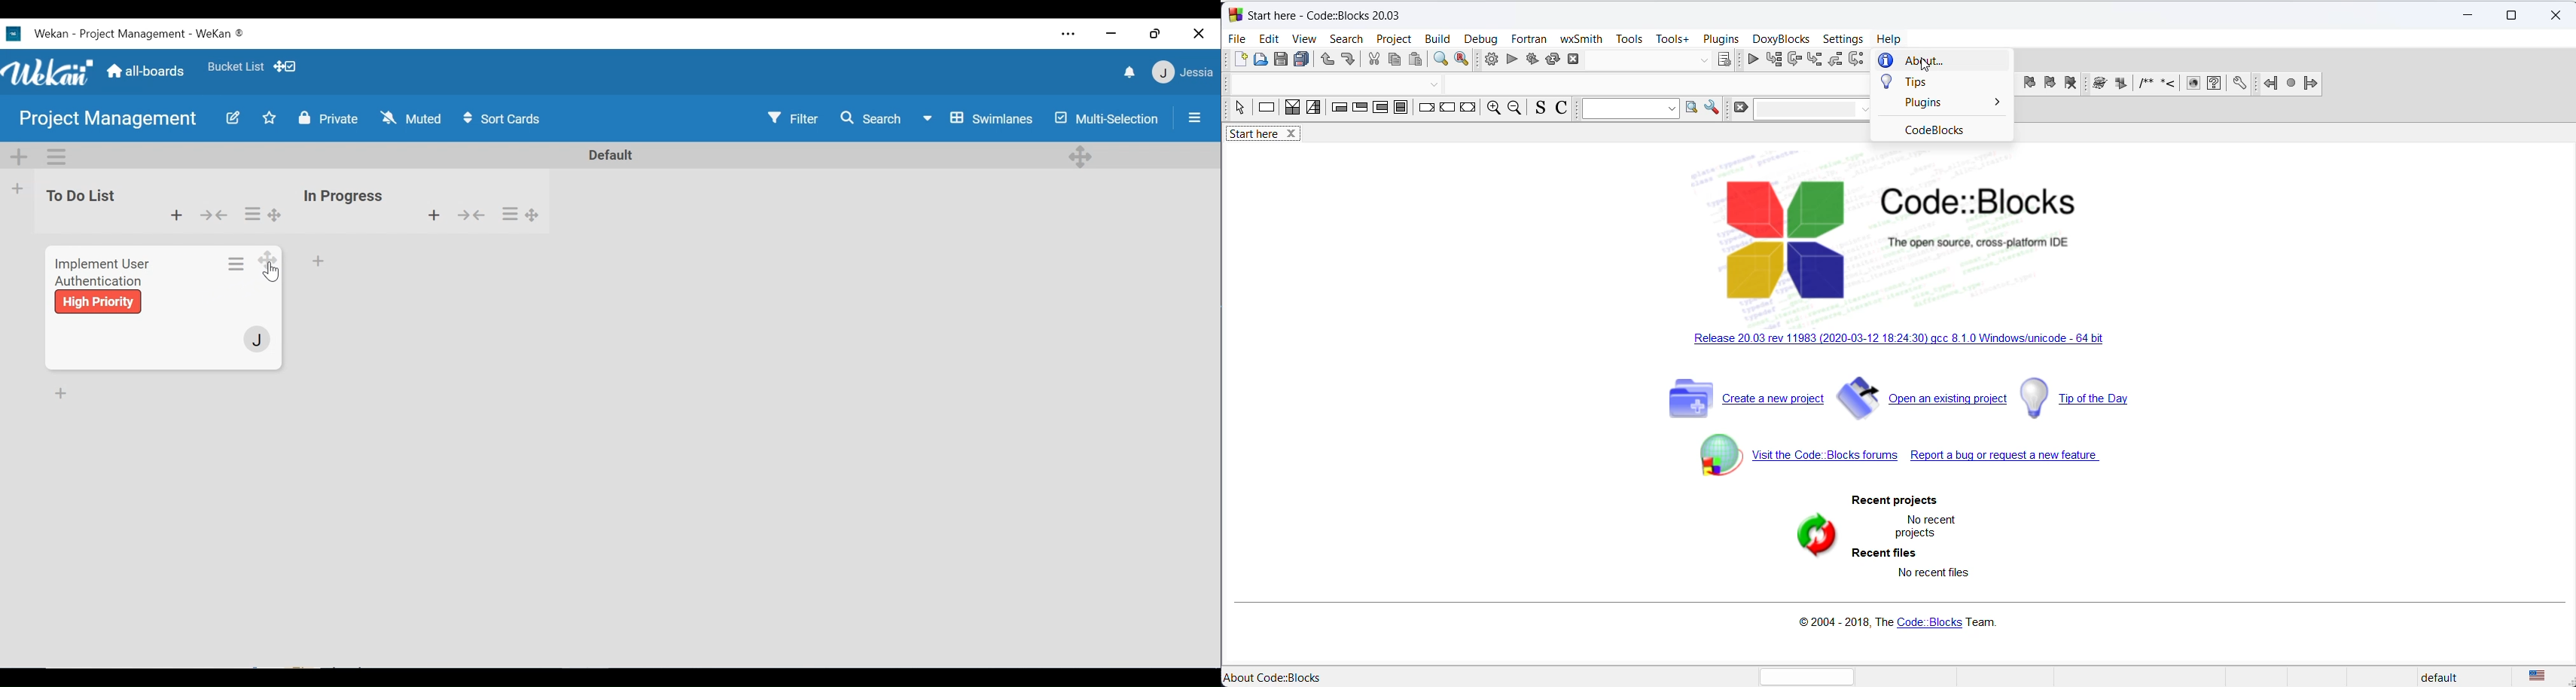 Image resolution: width=2576 pixels, height=700 pixels. Describe the element at coordinates (2010, 457) in the screenshot. I see `Report a bug or request a new feature` at that location.